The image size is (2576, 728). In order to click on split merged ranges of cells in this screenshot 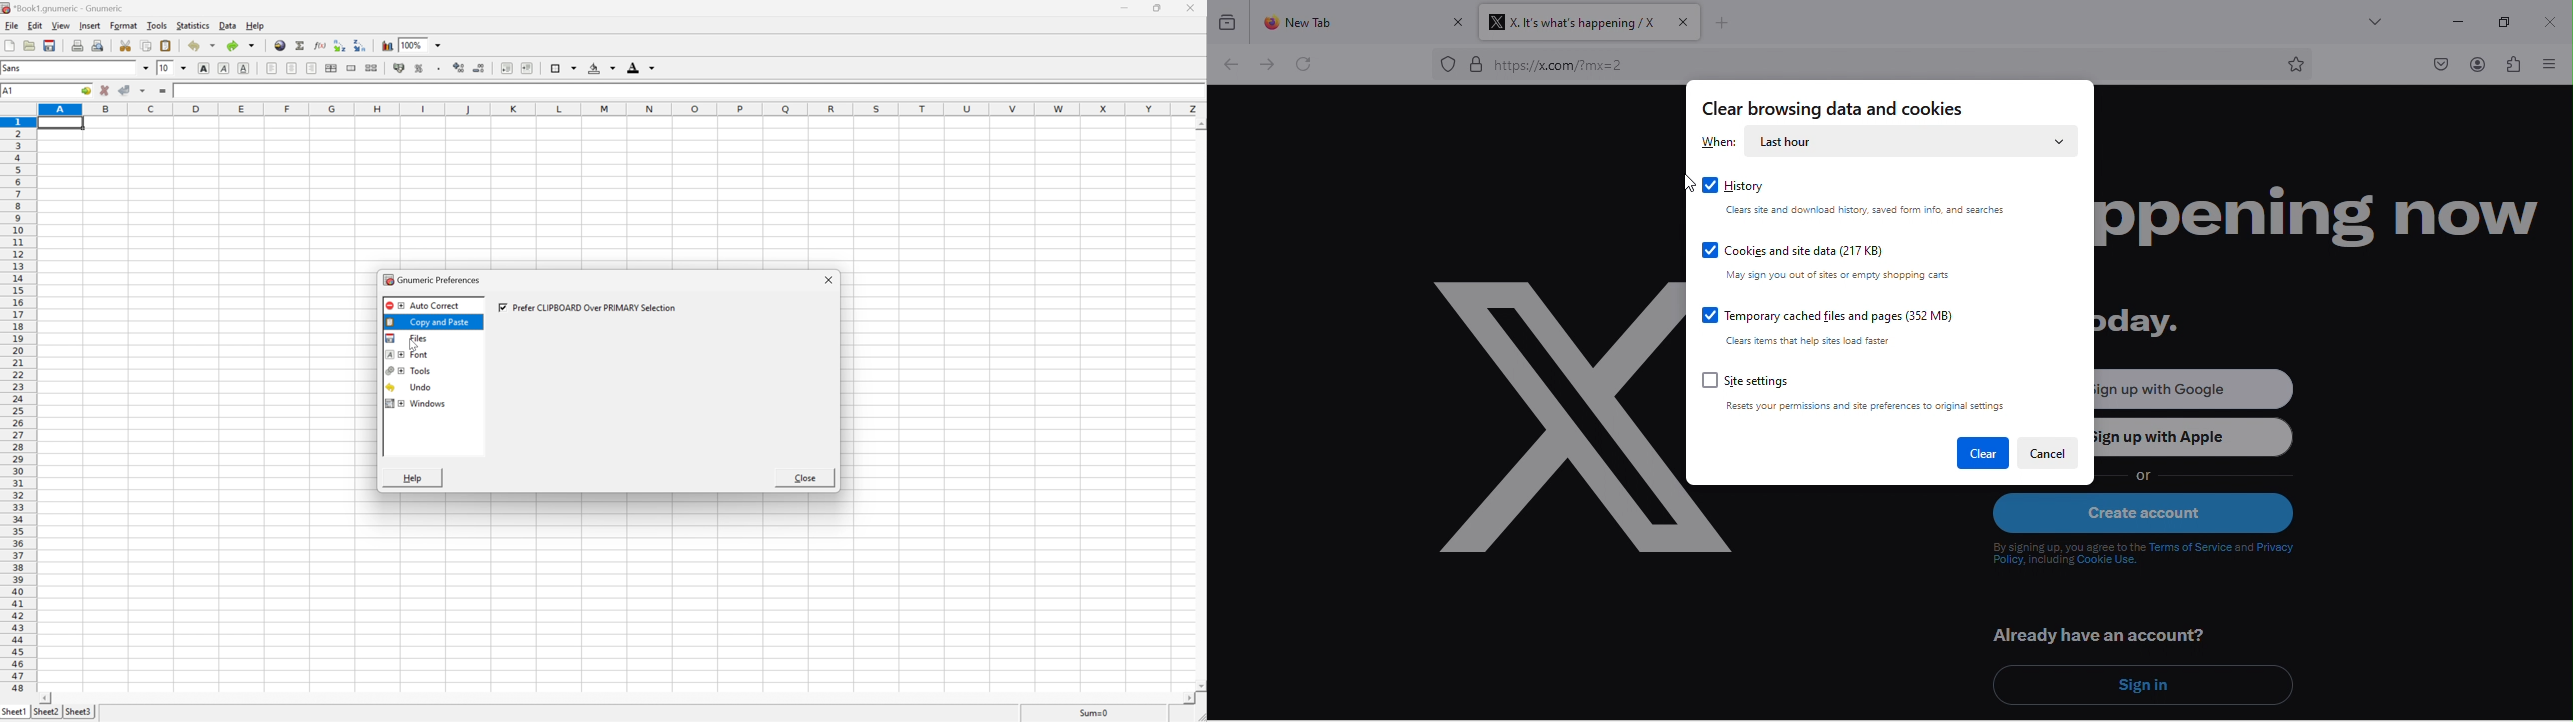, I will do `click(372, 69)`.